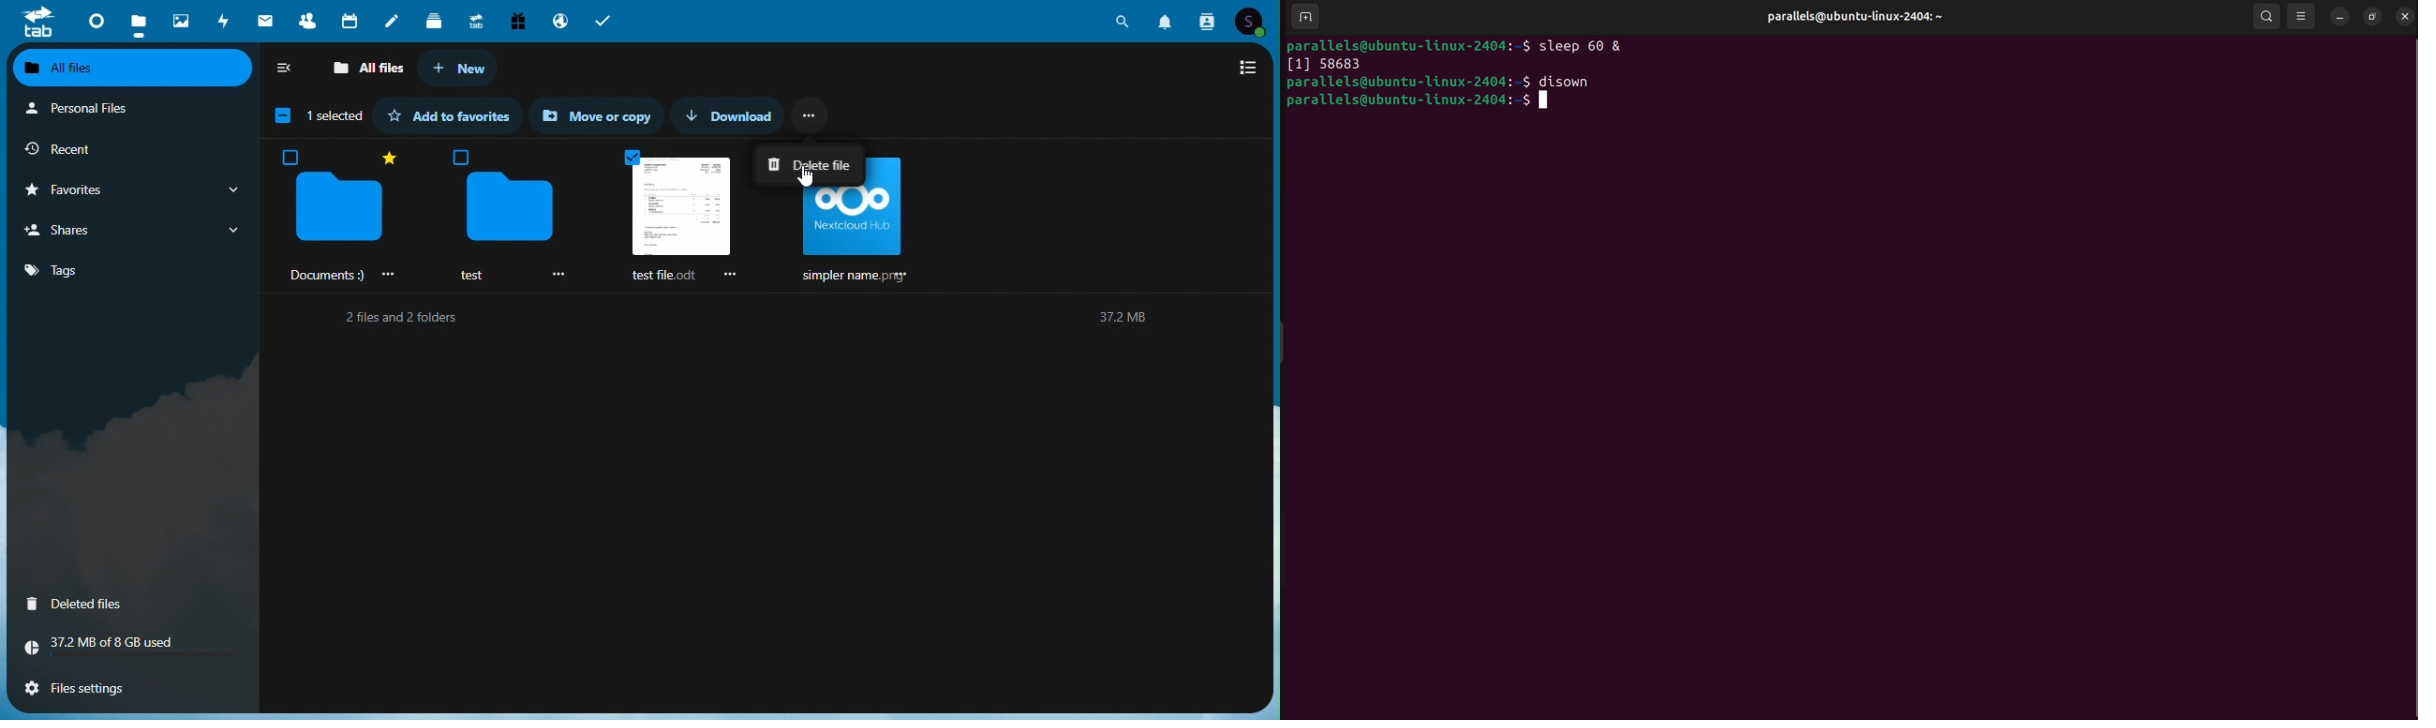  Describe the element at coordinates (809, 117) in the screenshot. I see `More options` at that location.